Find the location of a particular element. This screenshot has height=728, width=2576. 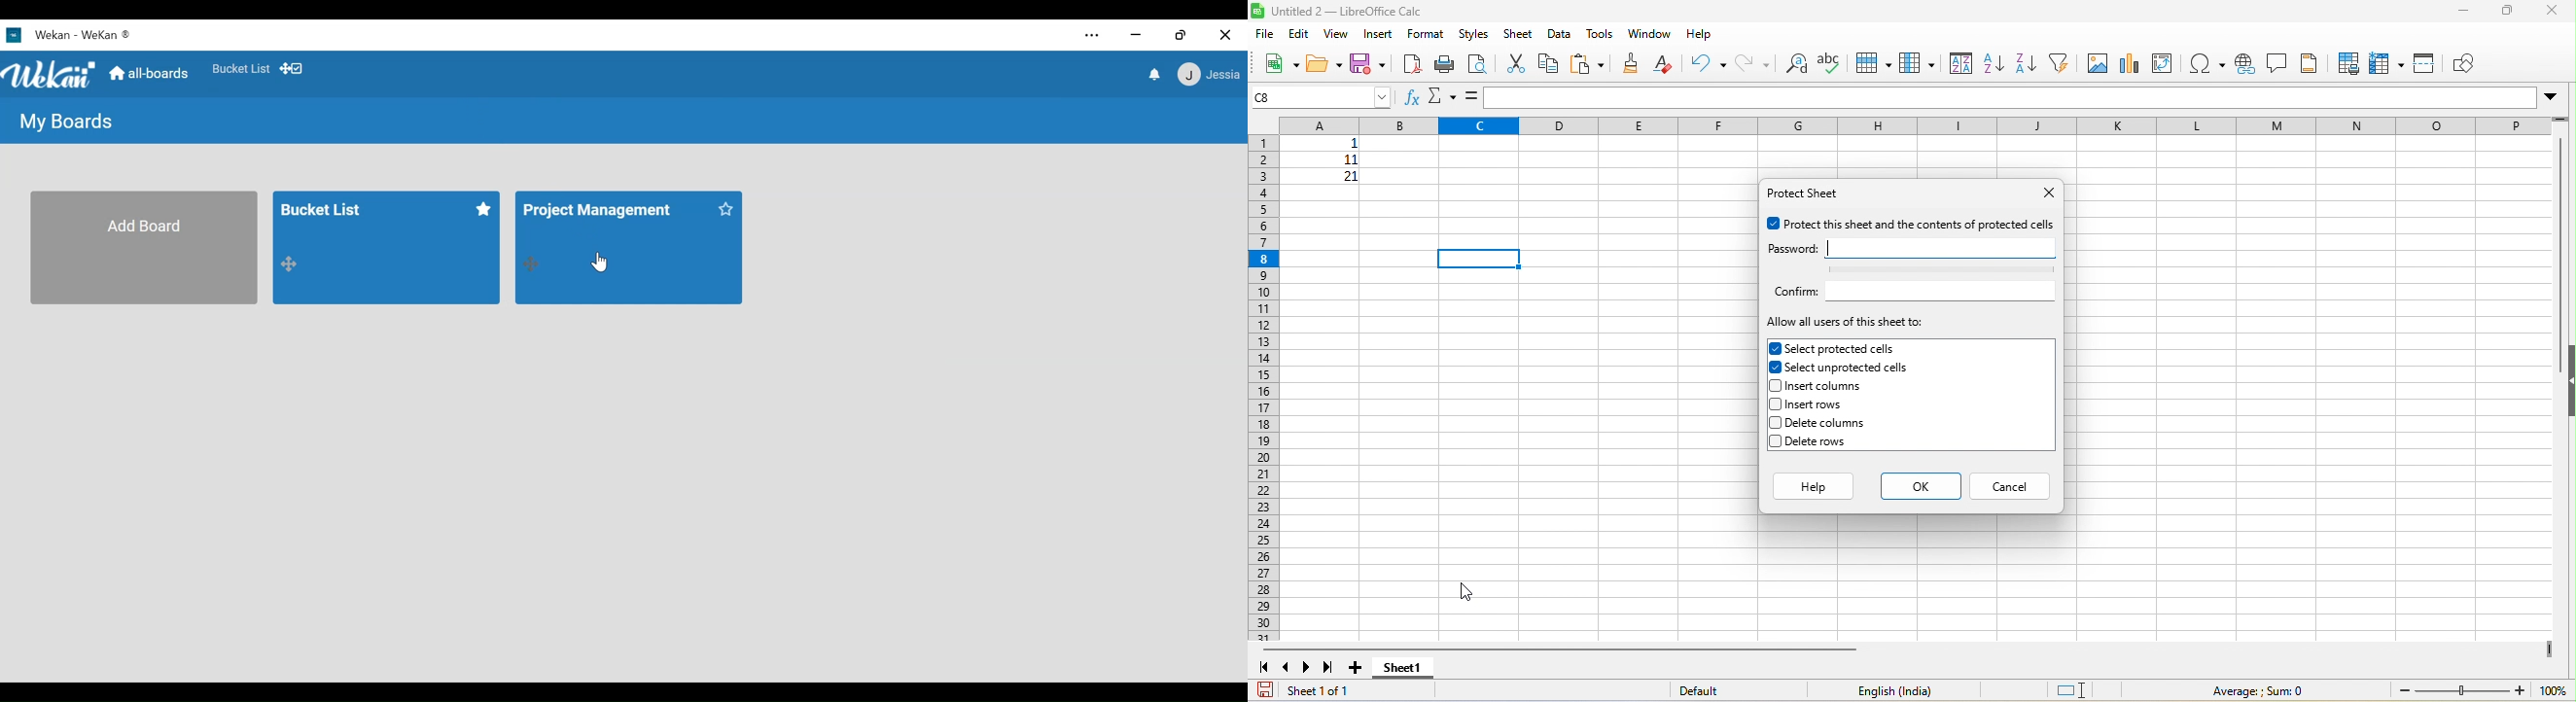

ok is located at coordinates (1921, 486).